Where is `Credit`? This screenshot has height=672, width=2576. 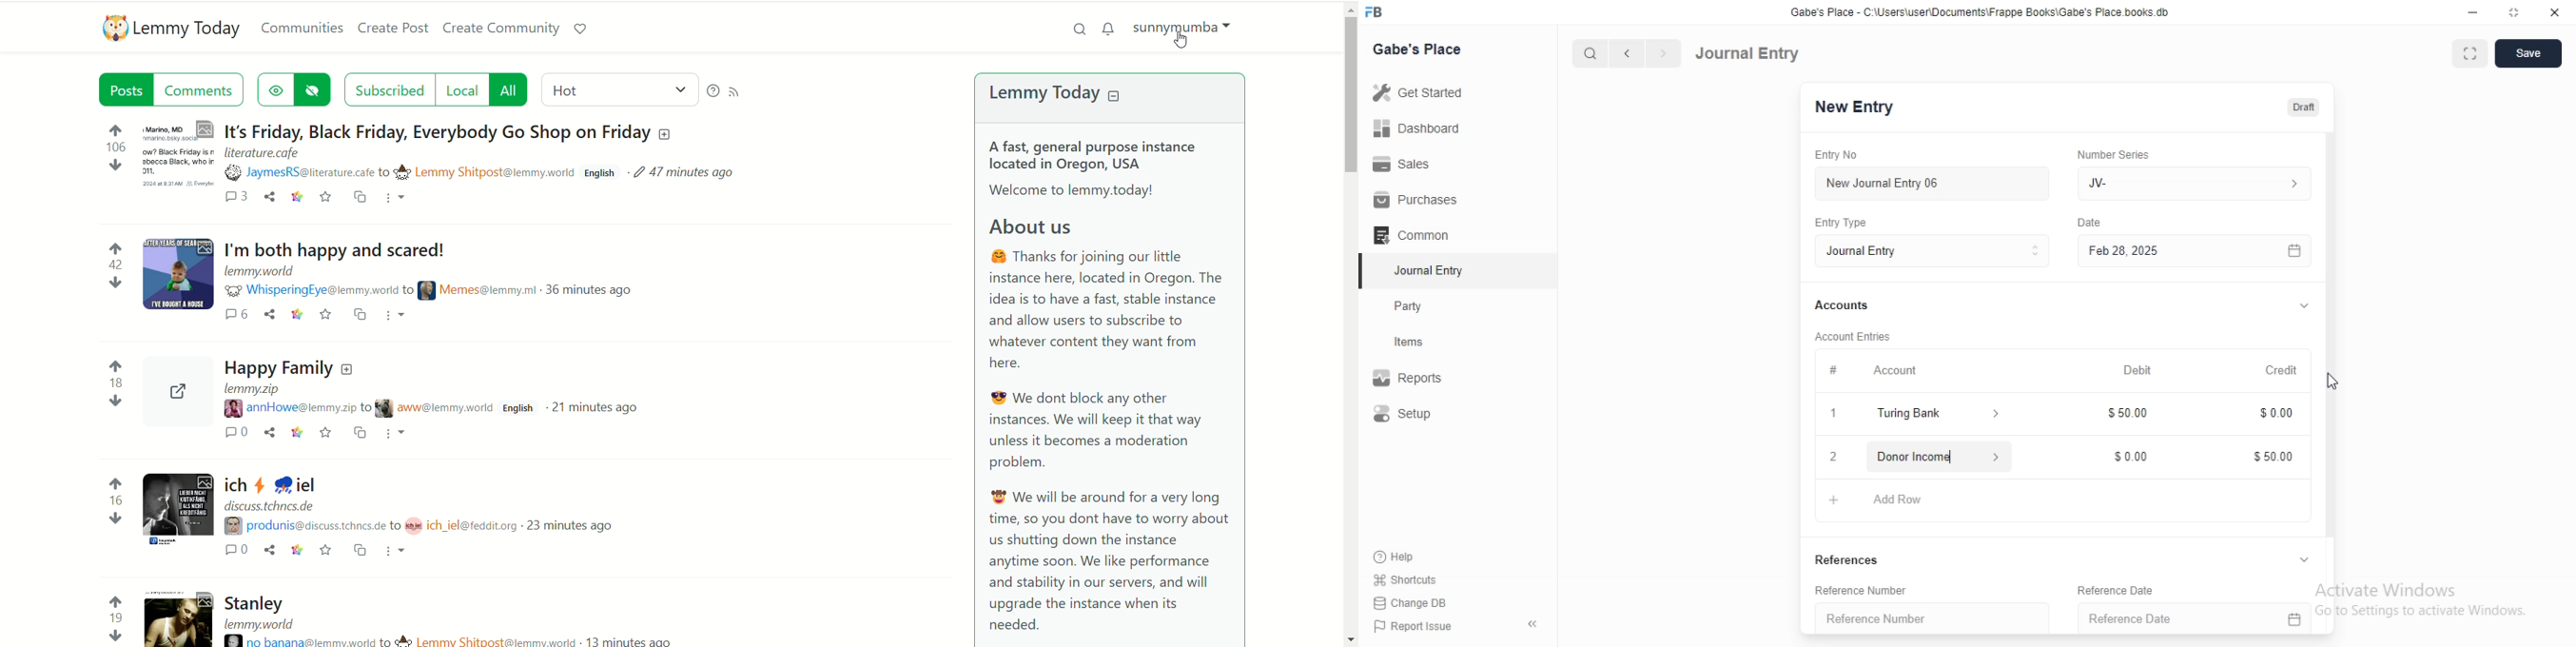 Credit is located at coordinates (2281, 370).